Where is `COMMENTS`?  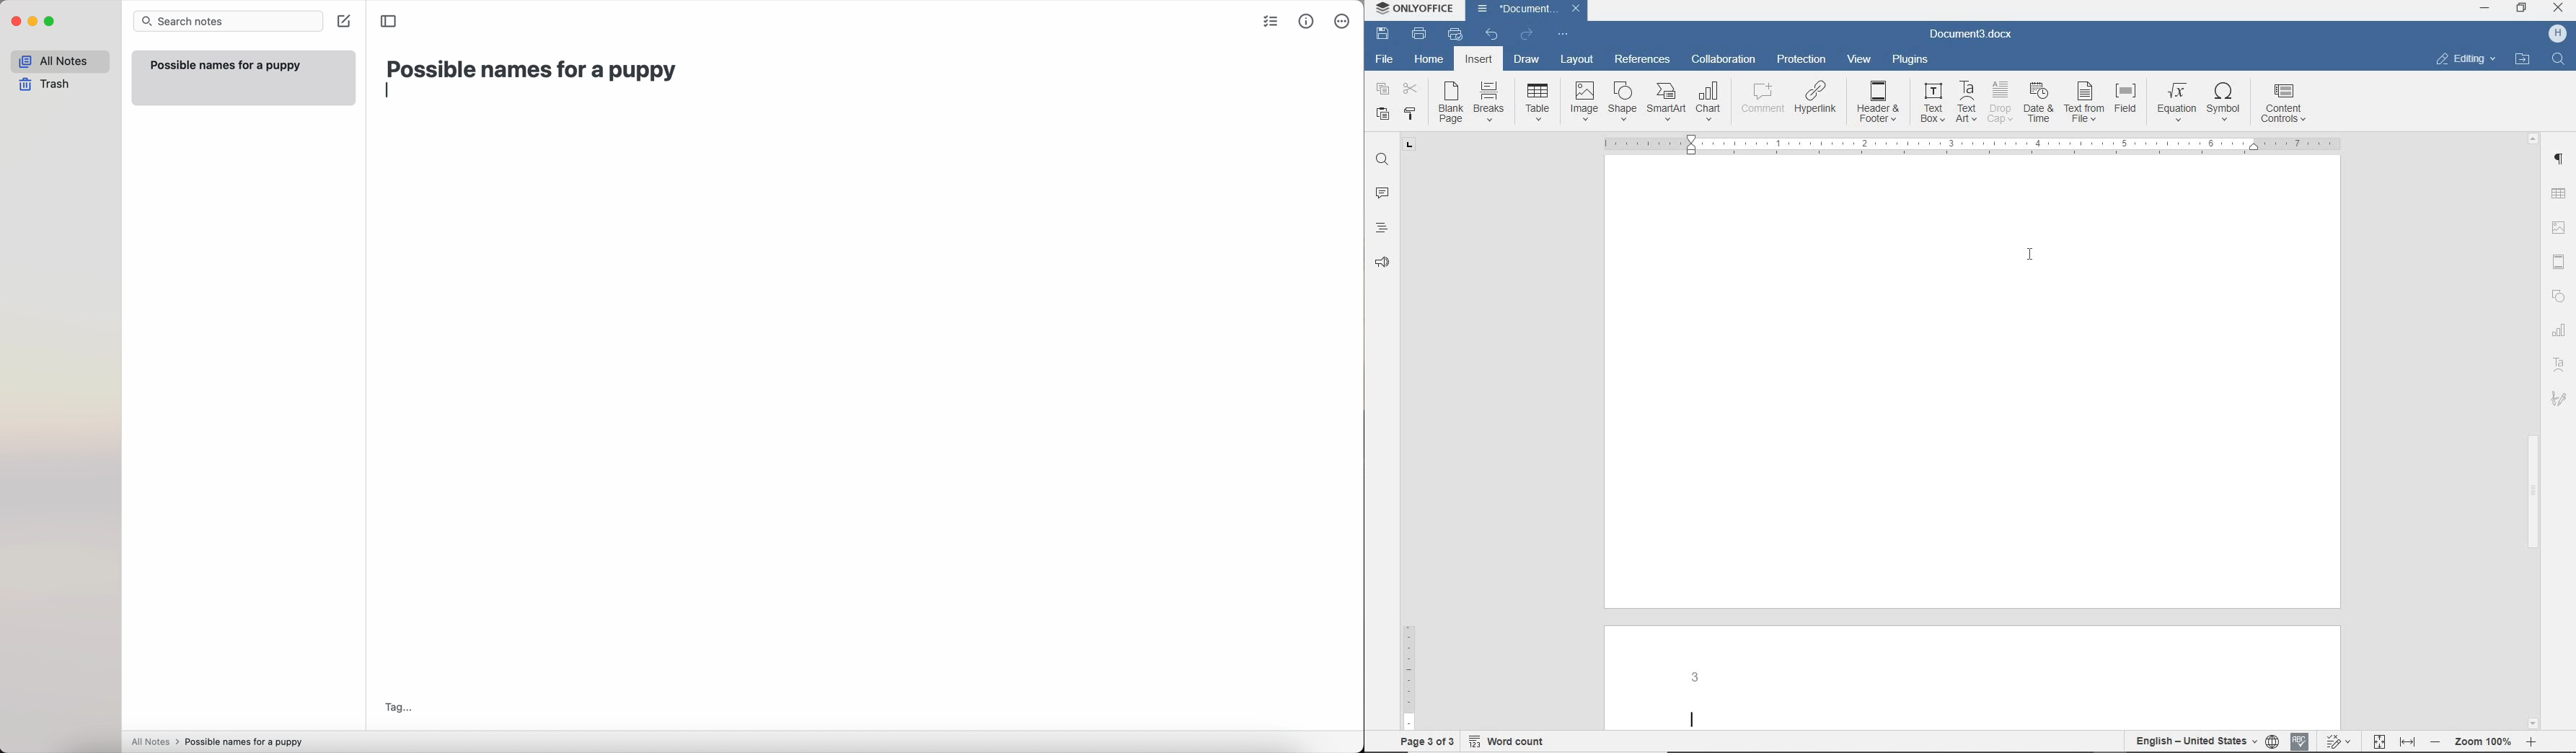 COMMENTS is located at coordinates (1382, 192).